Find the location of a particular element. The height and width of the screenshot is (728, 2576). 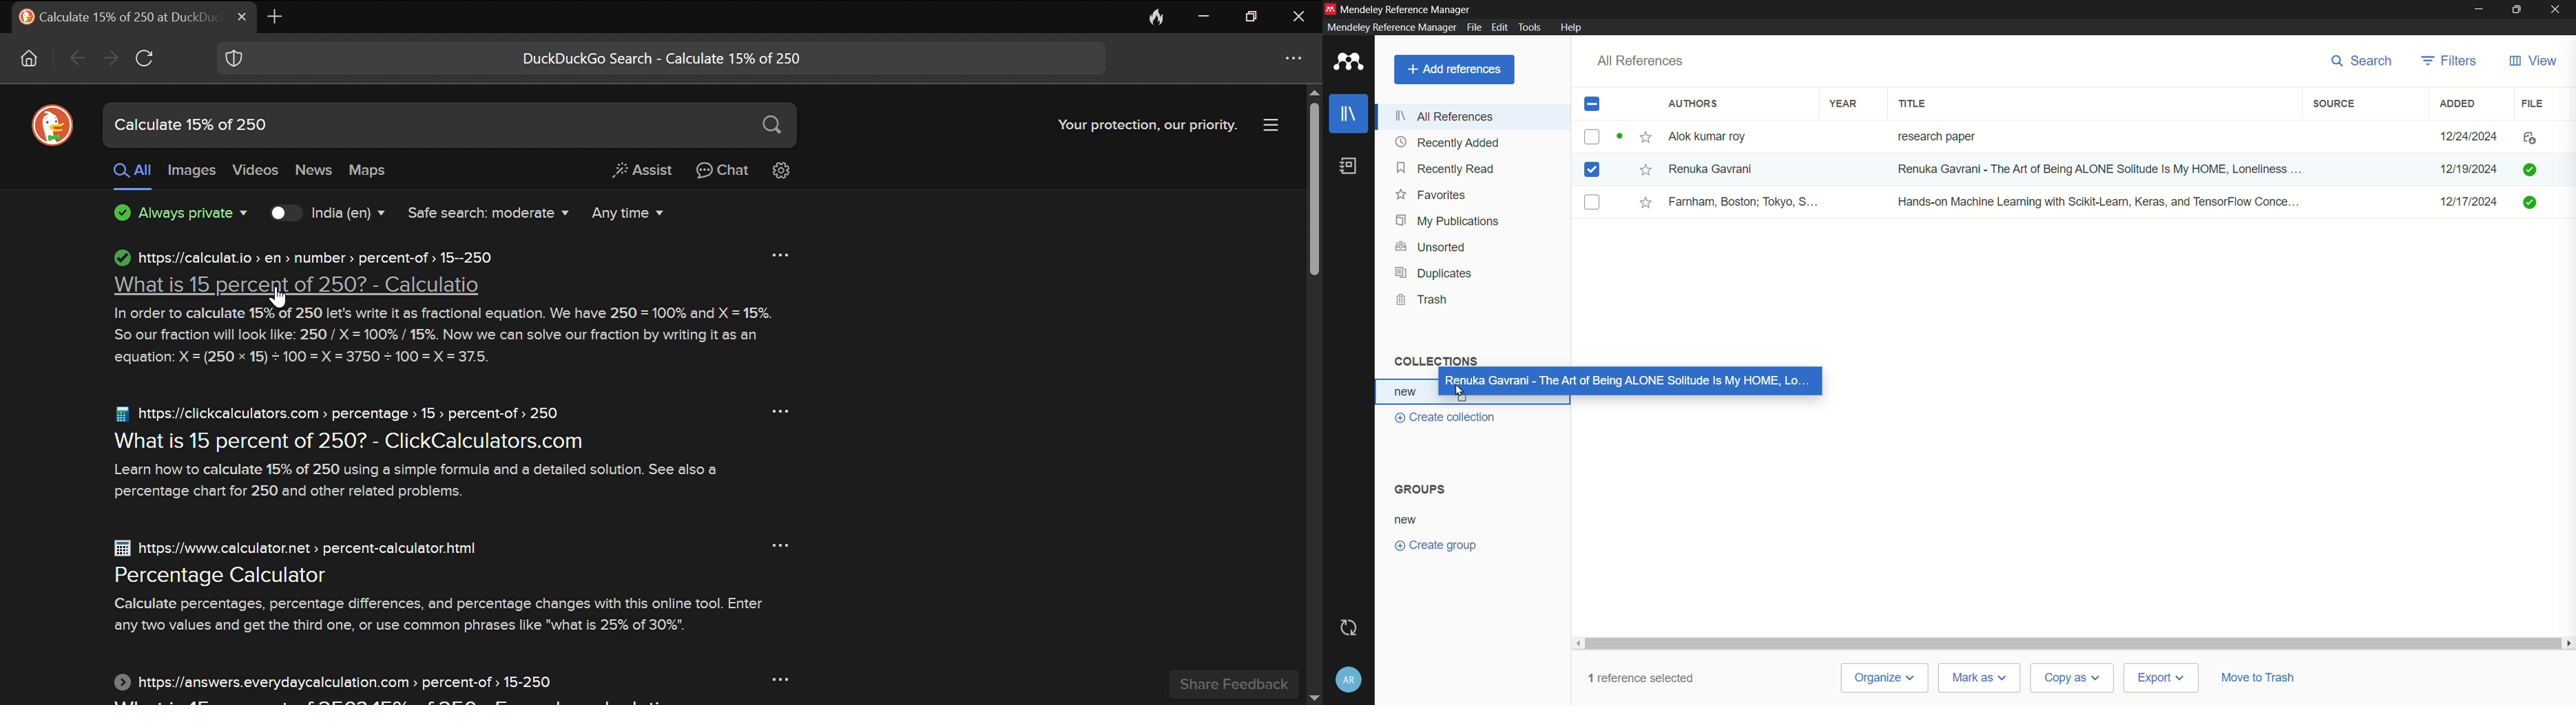

Leave no trace is located at coordinates (1158, 16).